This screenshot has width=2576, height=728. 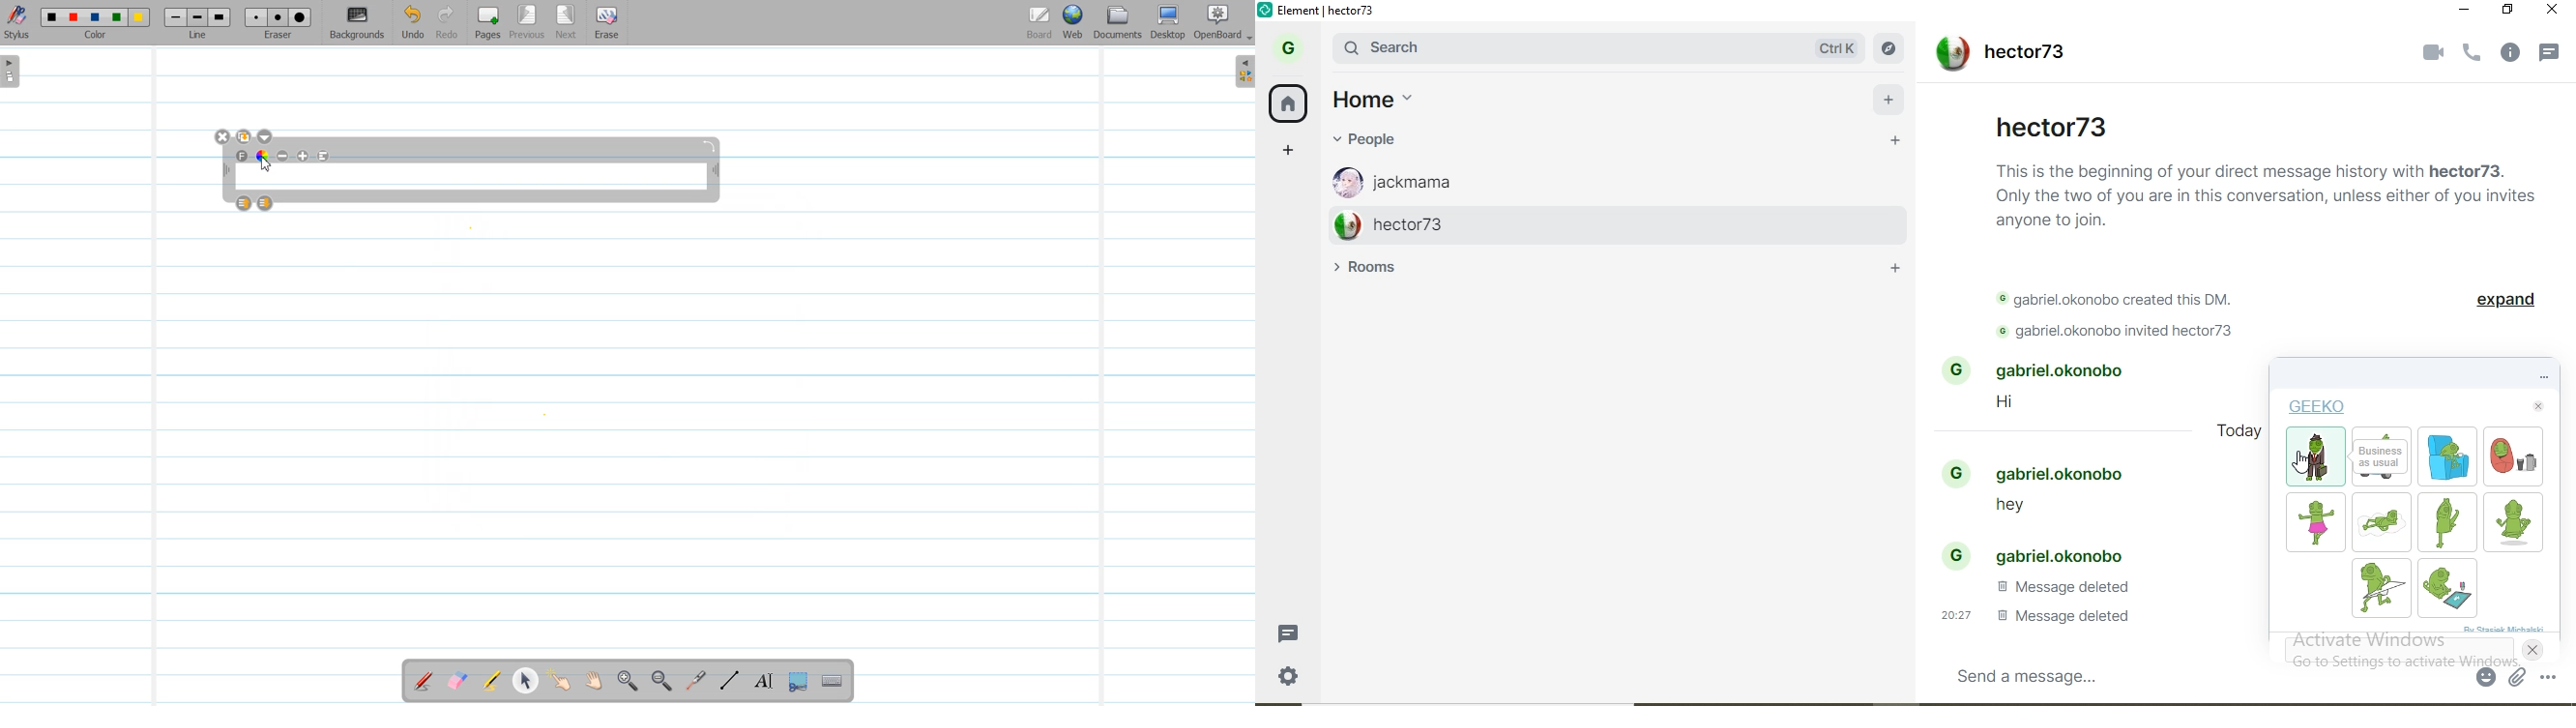 What do you see at coordinates (324, 156) in the screenshot?
I see `Align to left text` at bounding box center [324, 156].